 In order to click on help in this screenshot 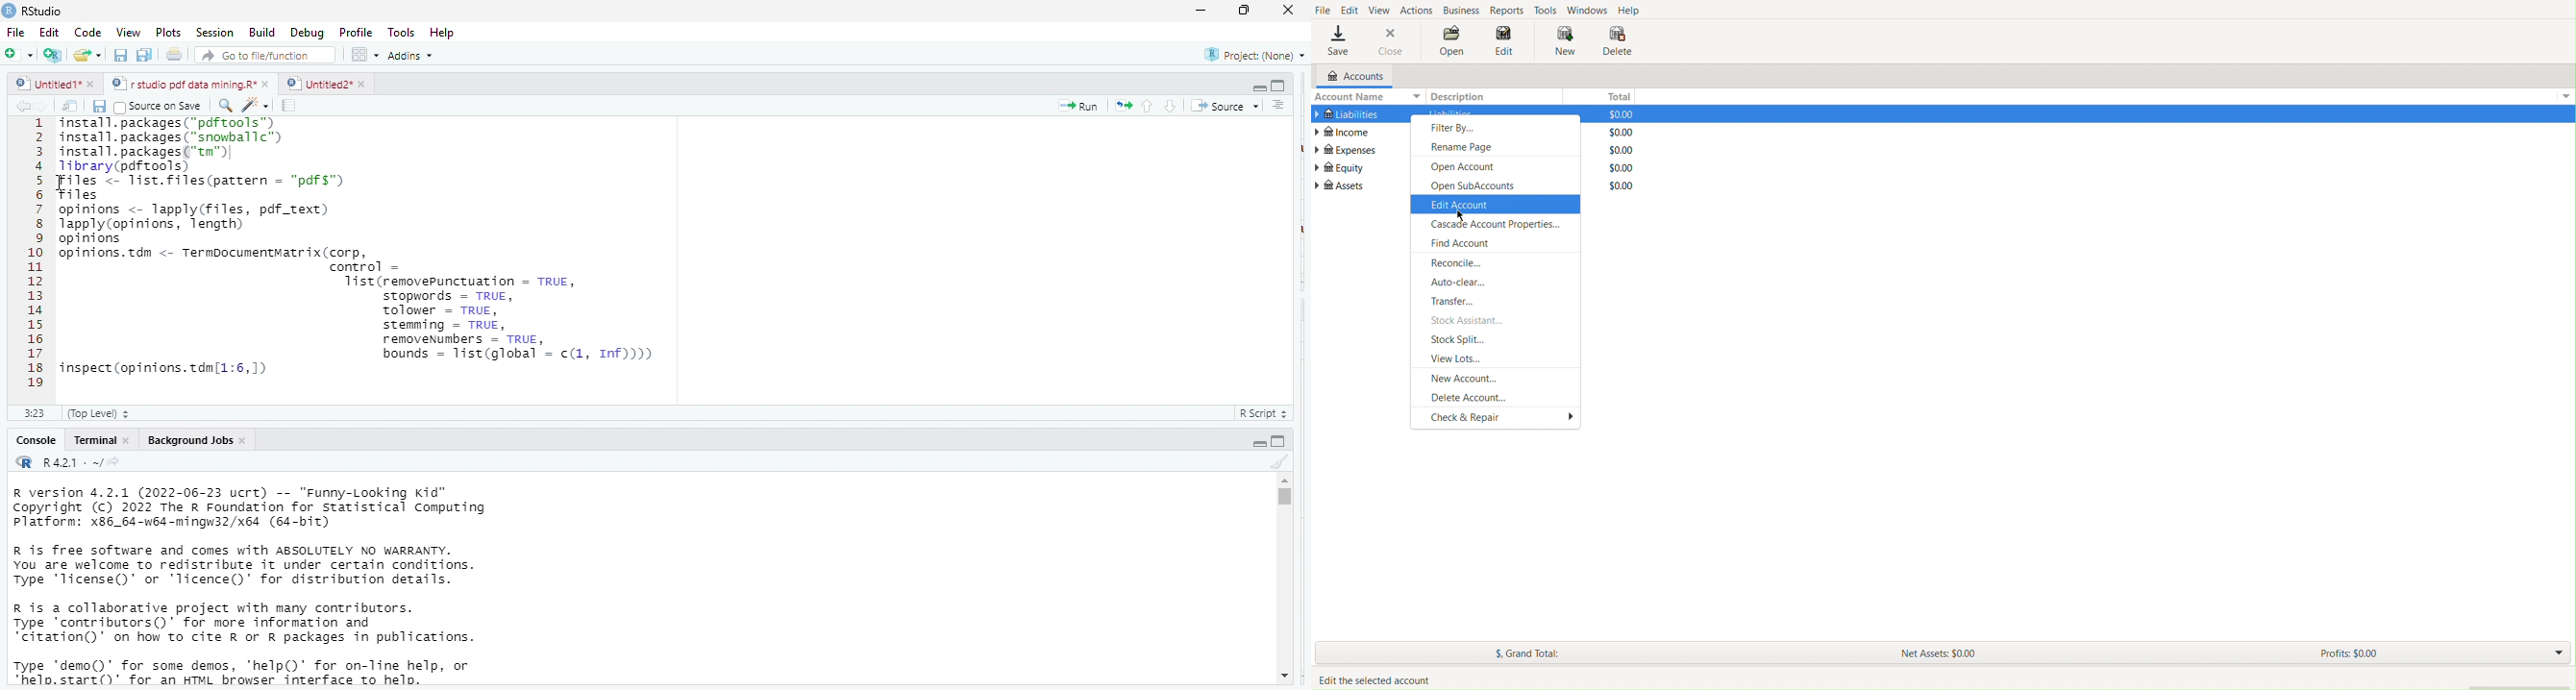, I will do `click(449, 32)`.